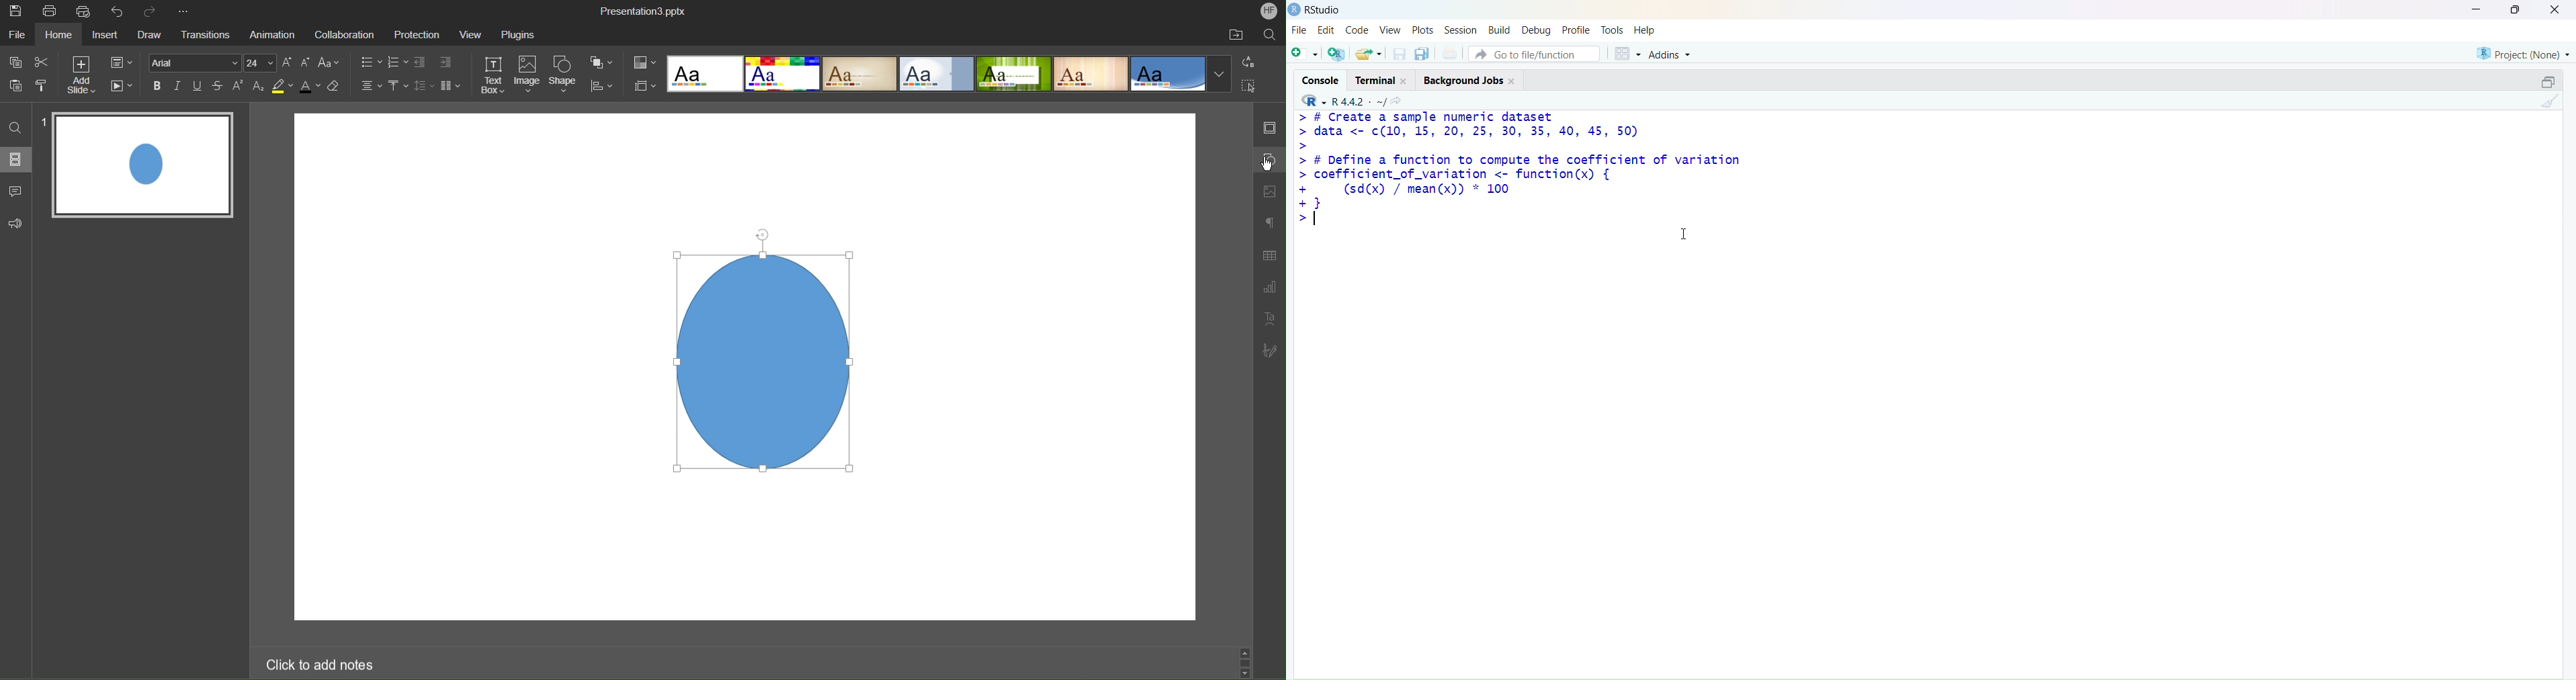 The height and width of the screenshot is (700, 2576). I want to click on go to file/function, so click(1535, 54).